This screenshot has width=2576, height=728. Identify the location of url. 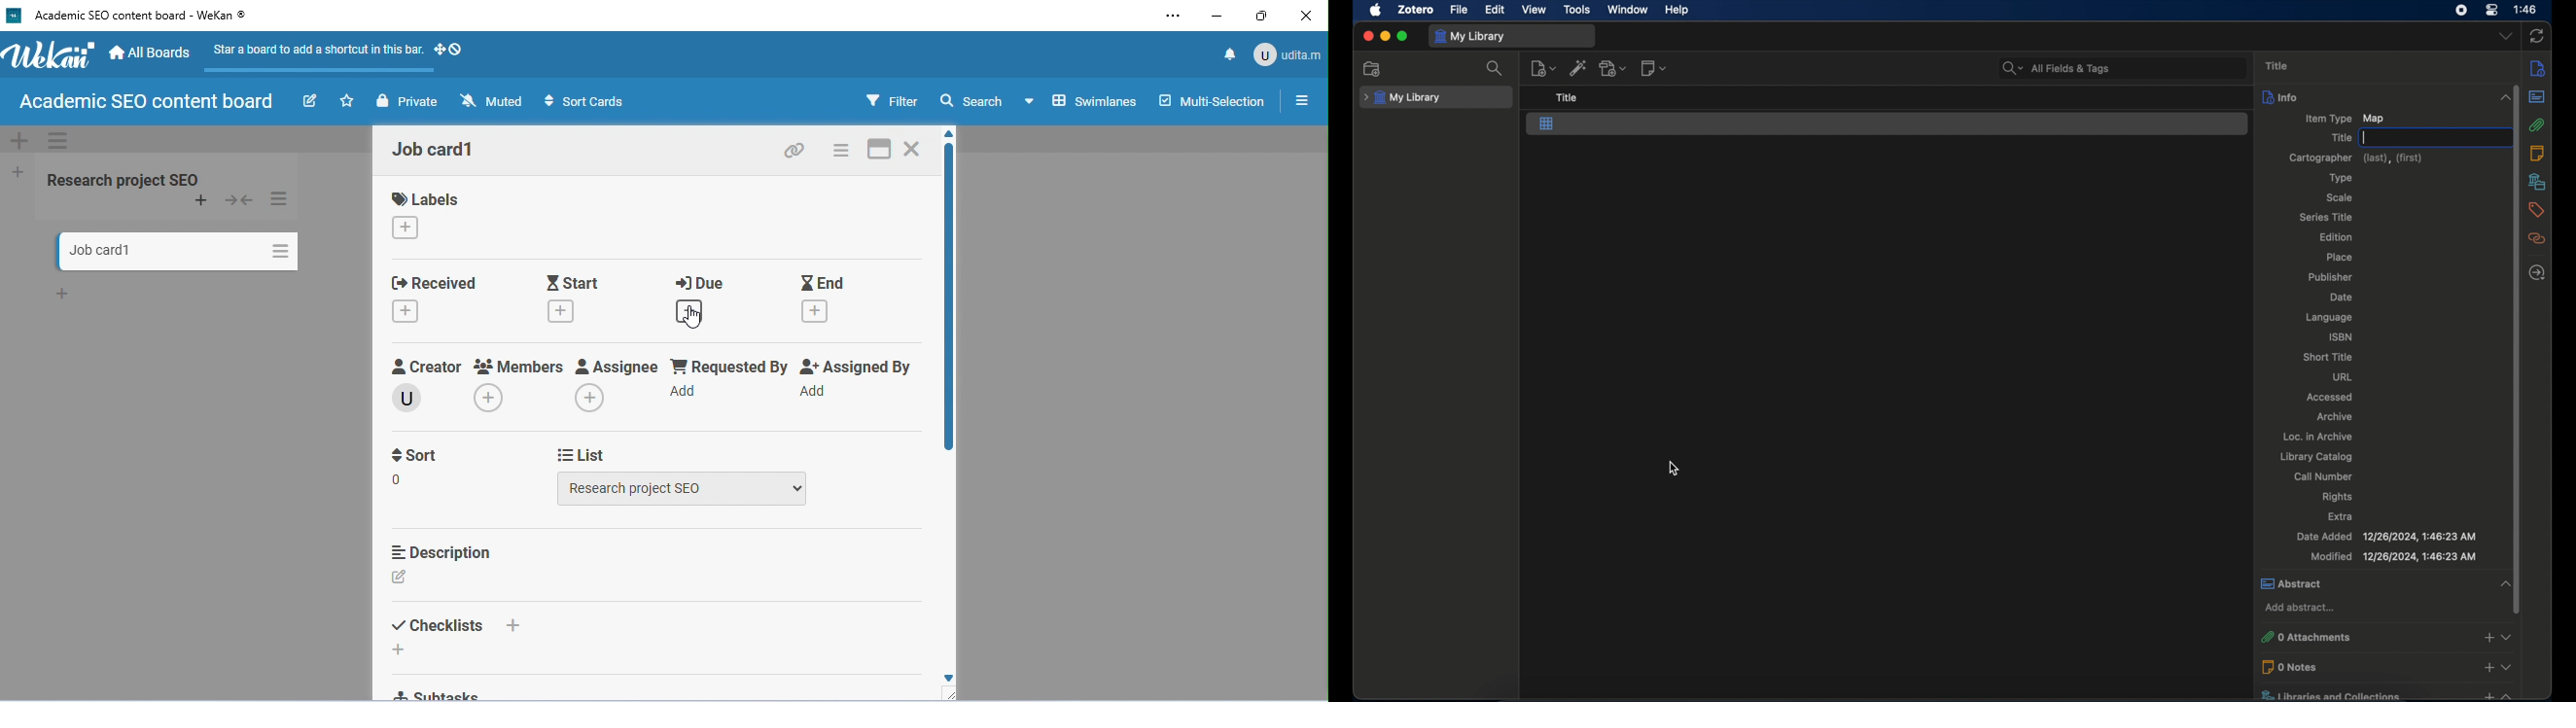
(2343, 376).